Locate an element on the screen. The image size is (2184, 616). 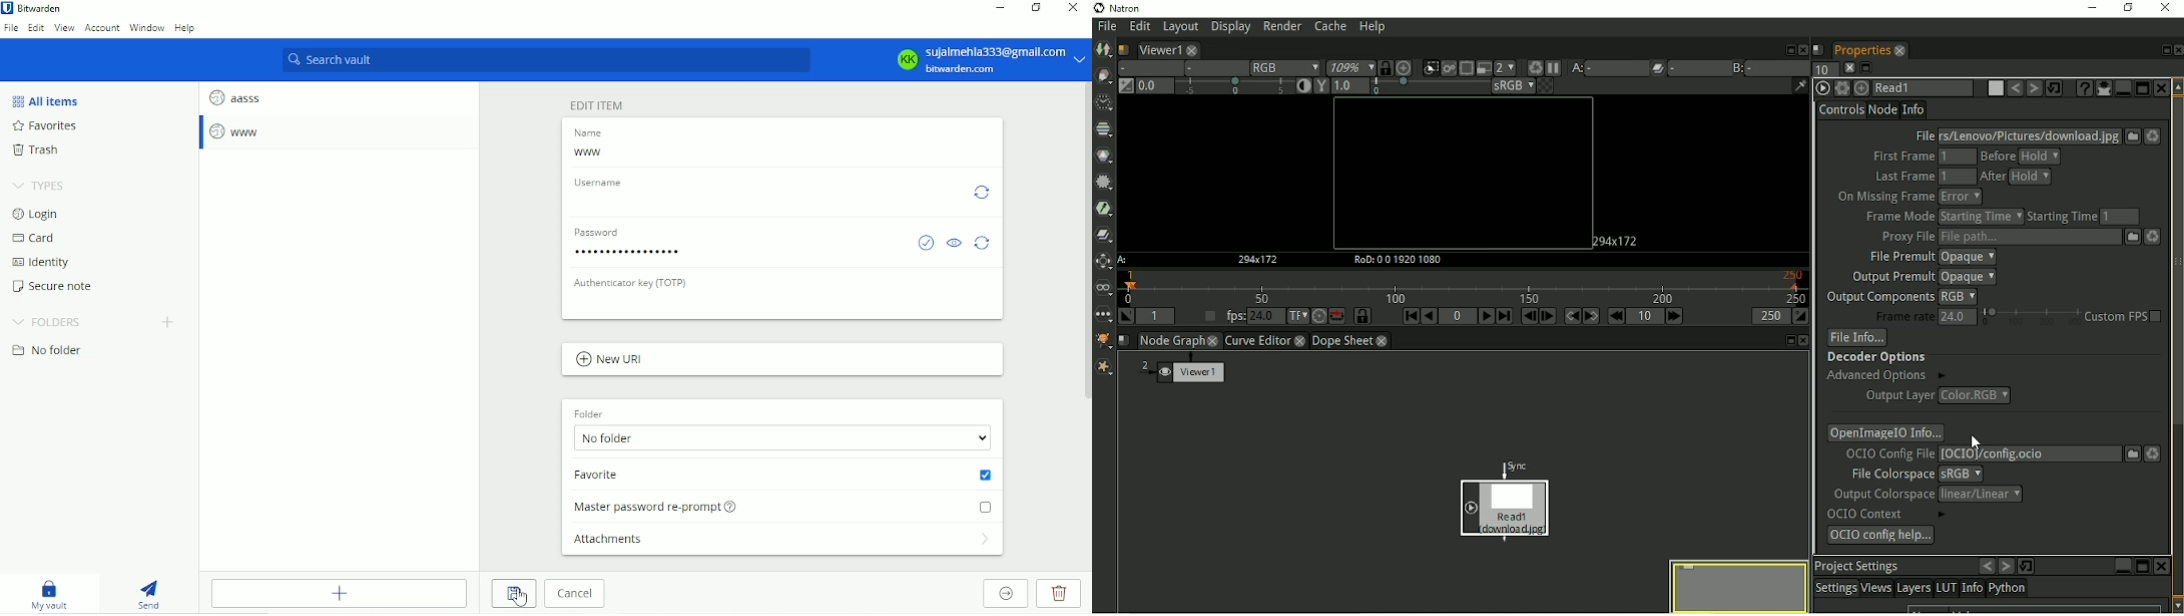
Types is located at coordinates (42, 185).